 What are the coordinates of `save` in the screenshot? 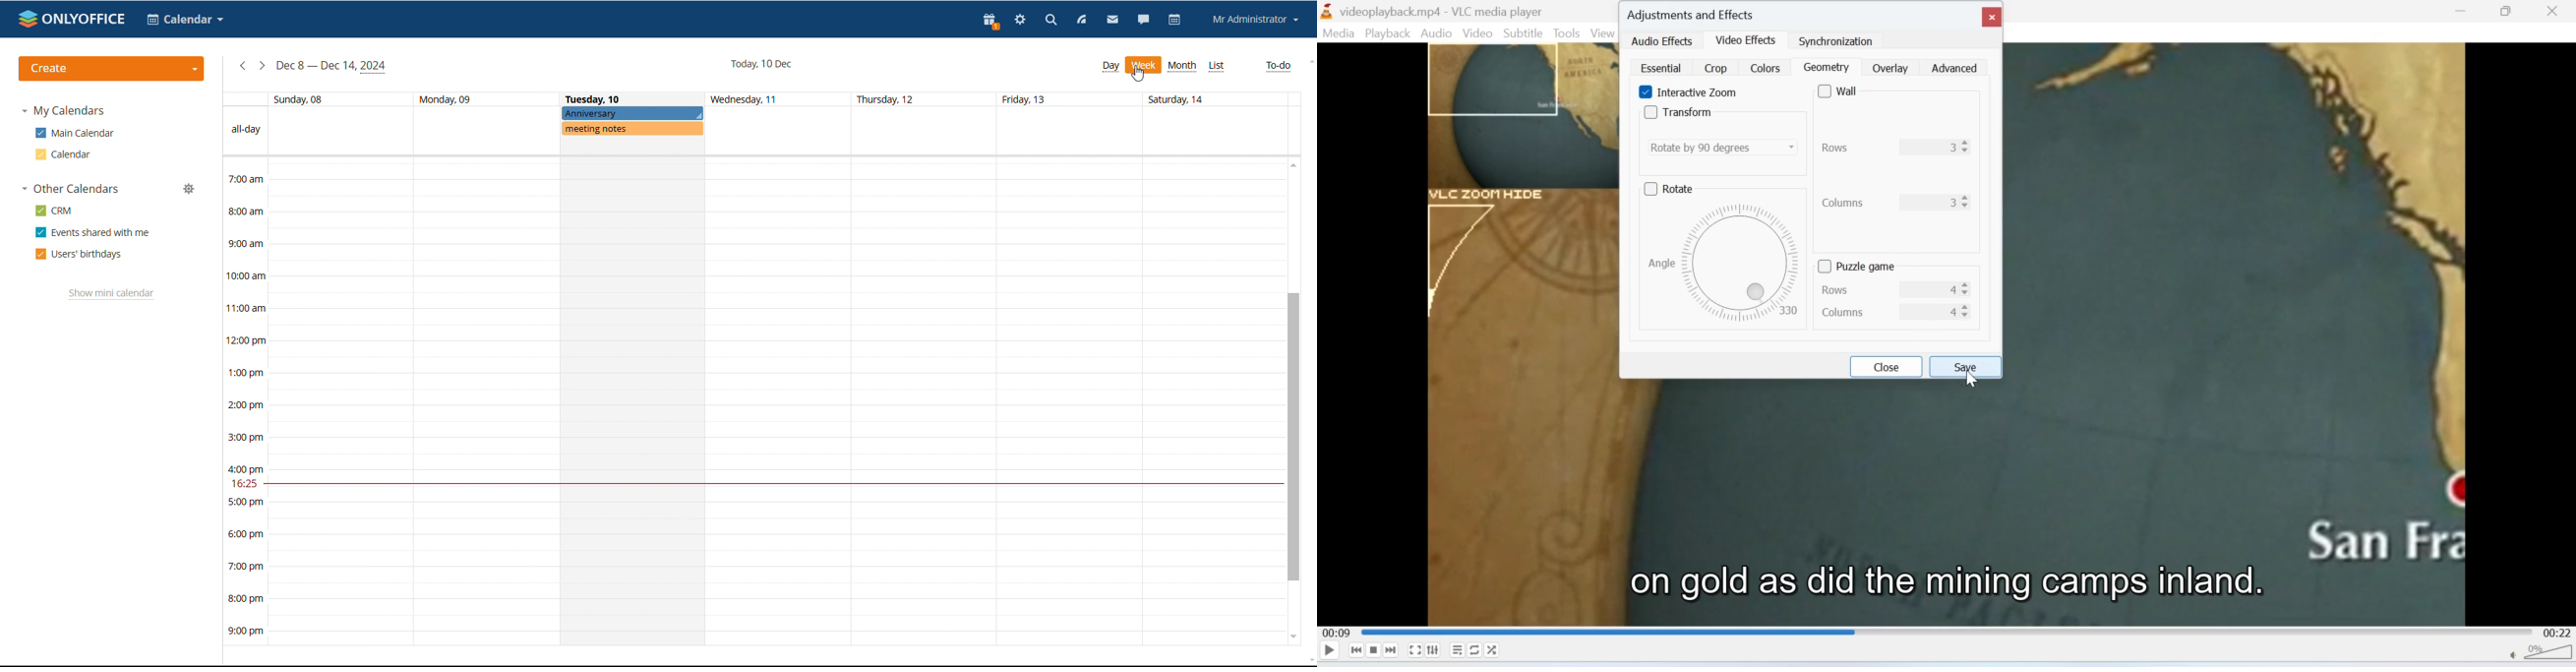 It's located at (1966, 367).